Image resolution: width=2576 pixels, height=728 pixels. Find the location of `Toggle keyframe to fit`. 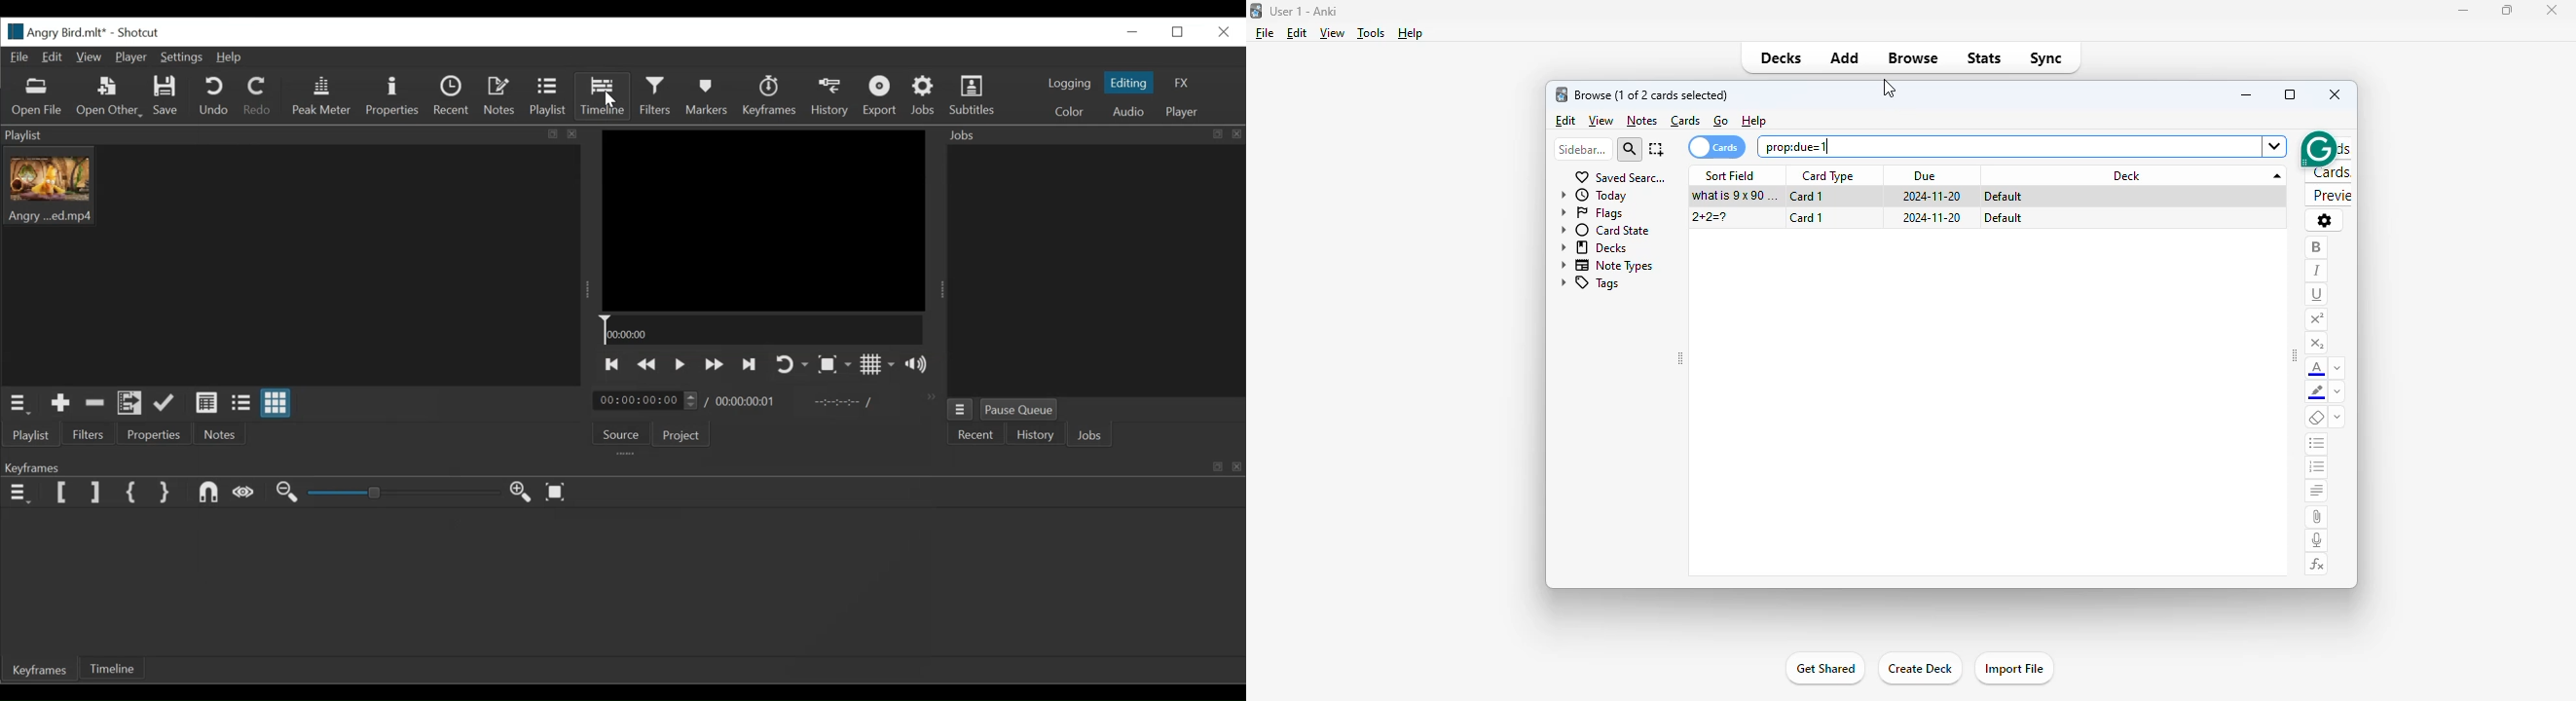

Toggle keyframe to fit is located at coordinates (556, 493).